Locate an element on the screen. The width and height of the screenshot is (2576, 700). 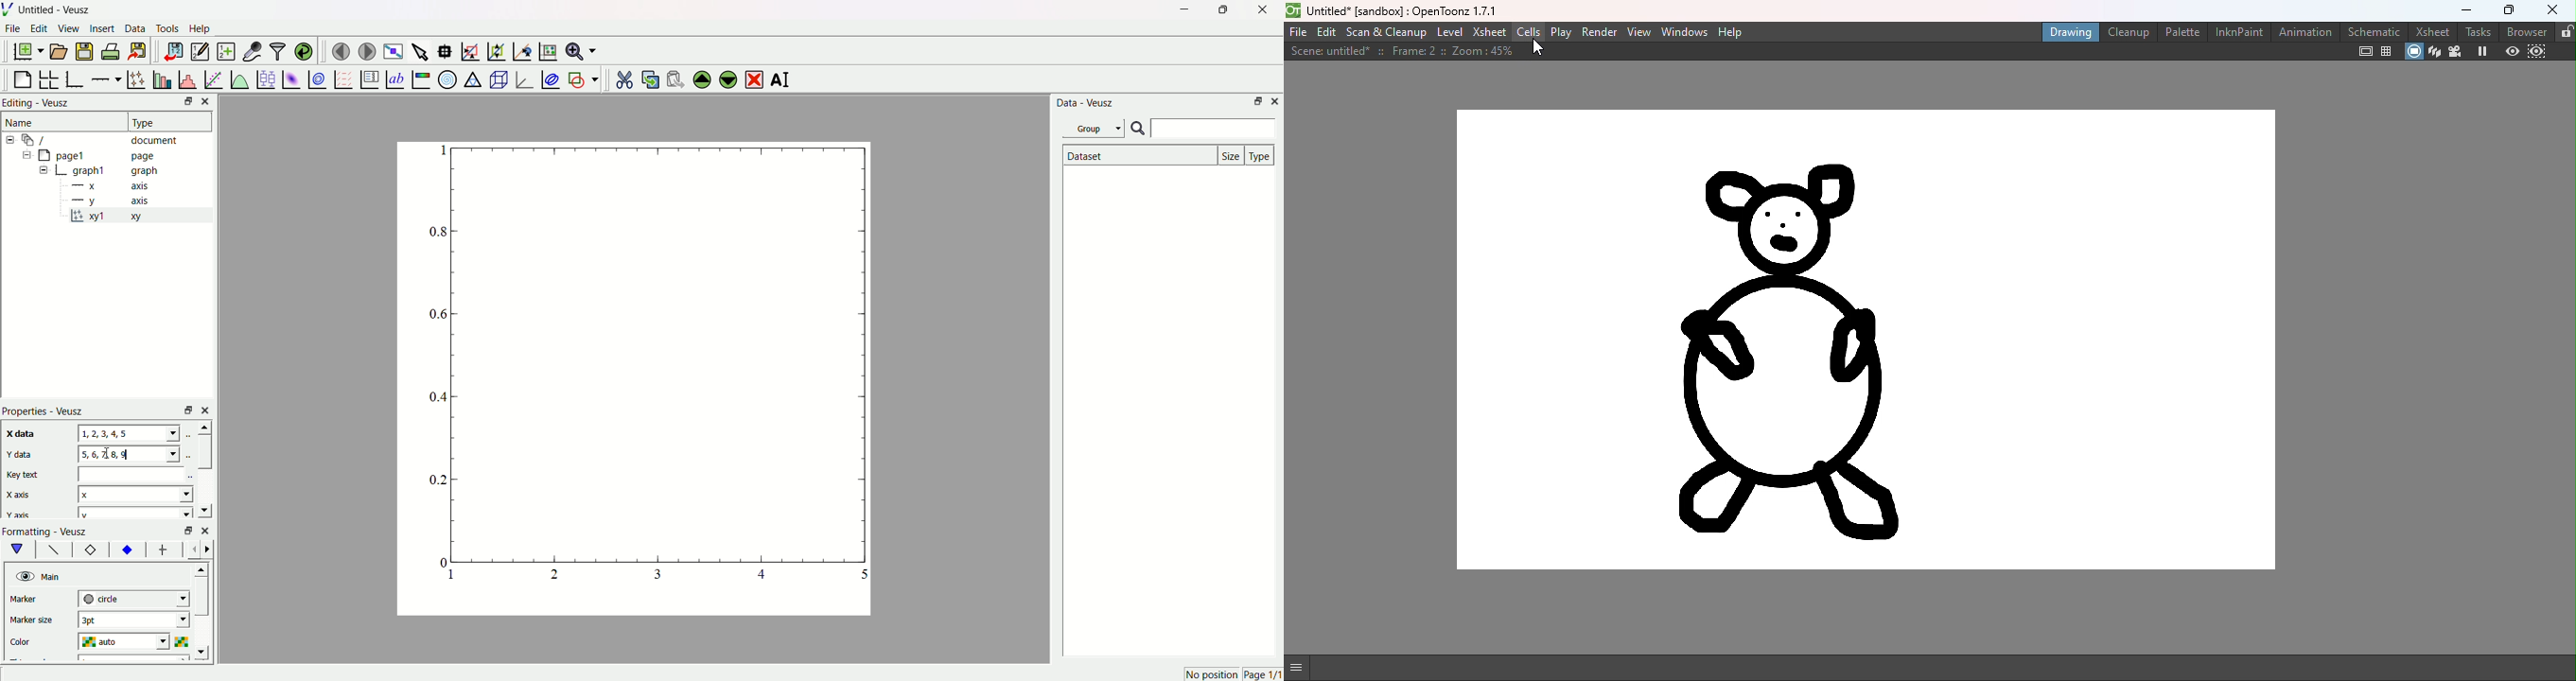
add axis is located at coordinates (106, 77).